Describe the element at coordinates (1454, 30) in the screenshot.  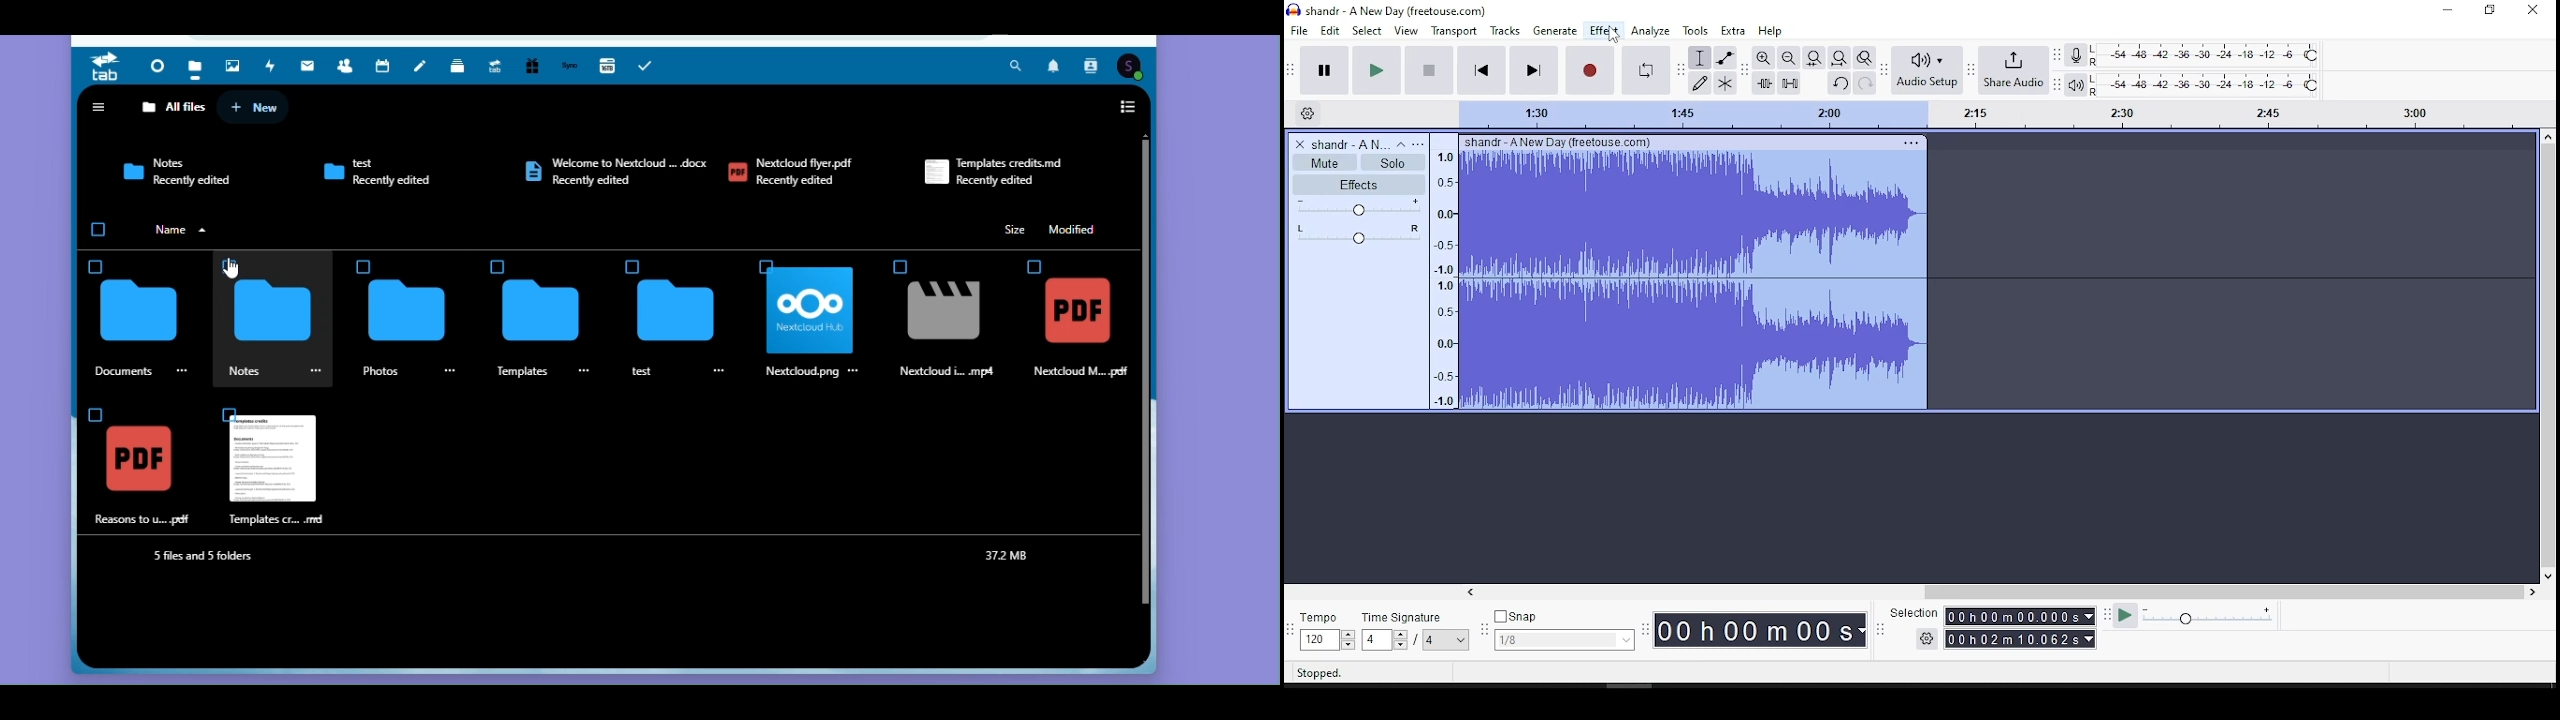
I see `transport` at that location.